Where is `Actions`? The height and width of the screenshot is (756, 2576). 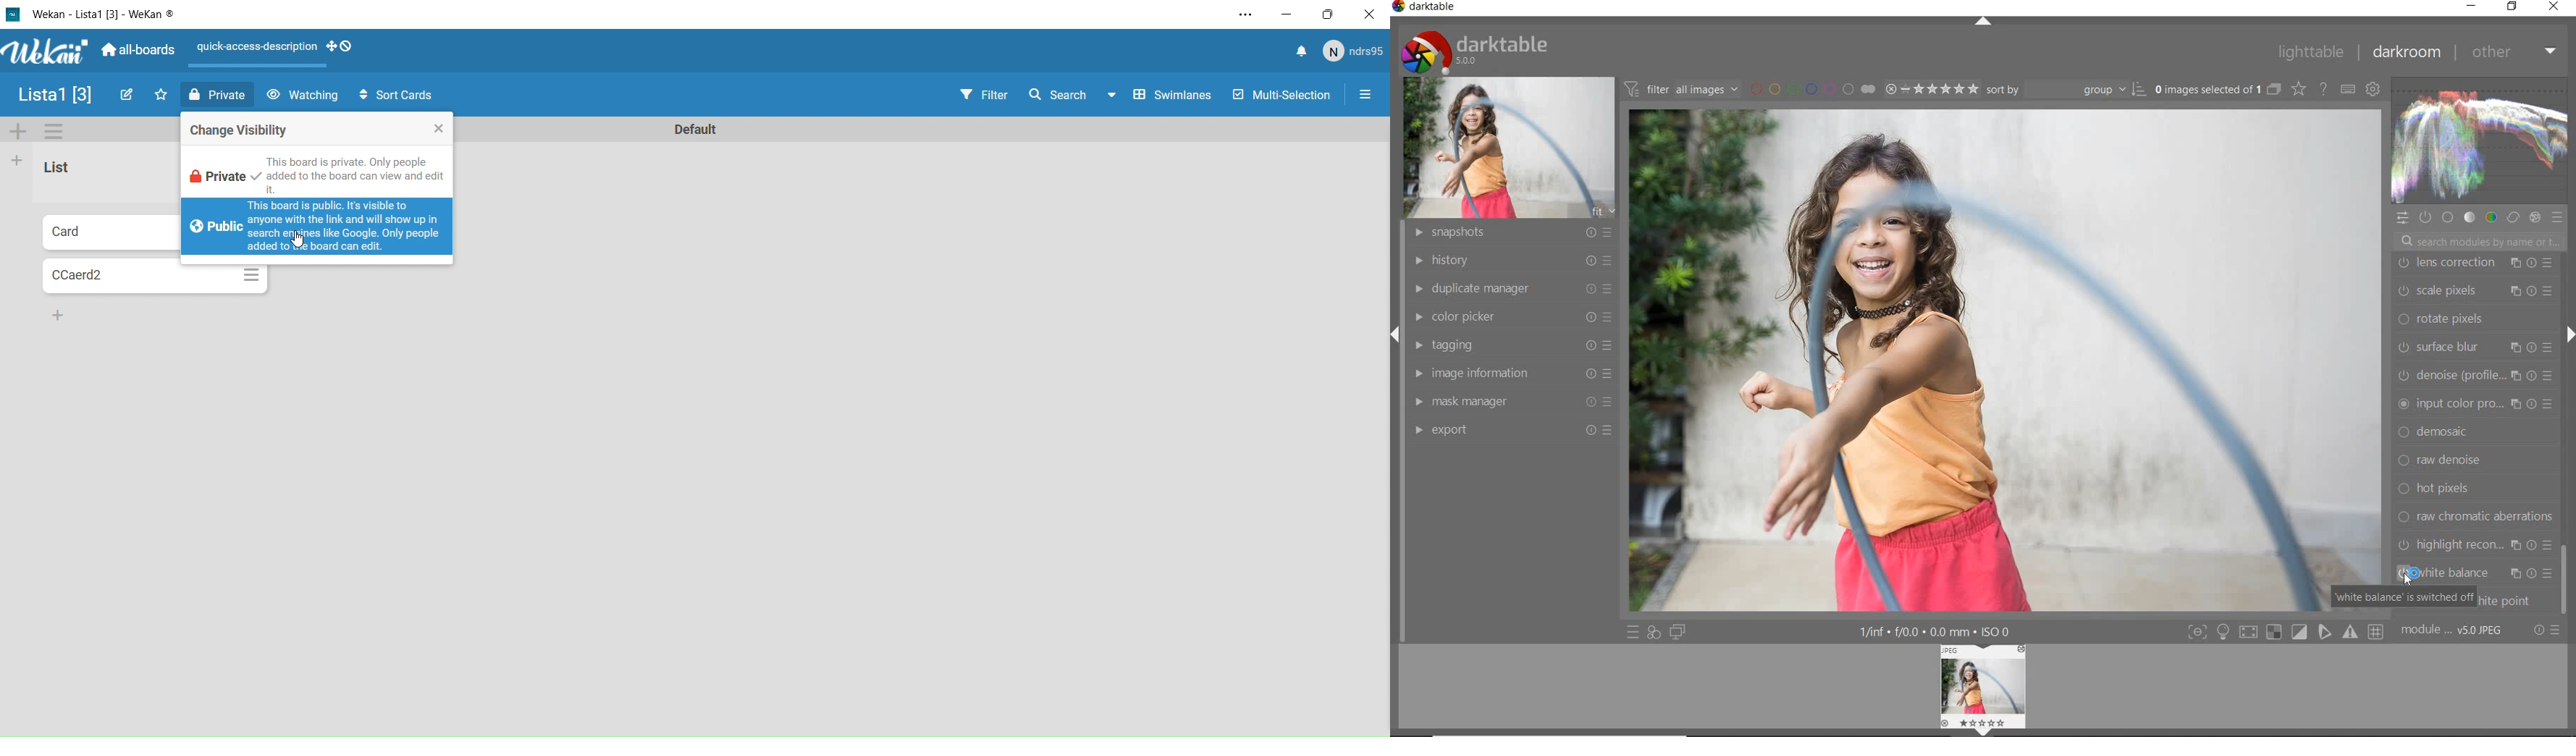 Actions is located at coordinates (344, 46).